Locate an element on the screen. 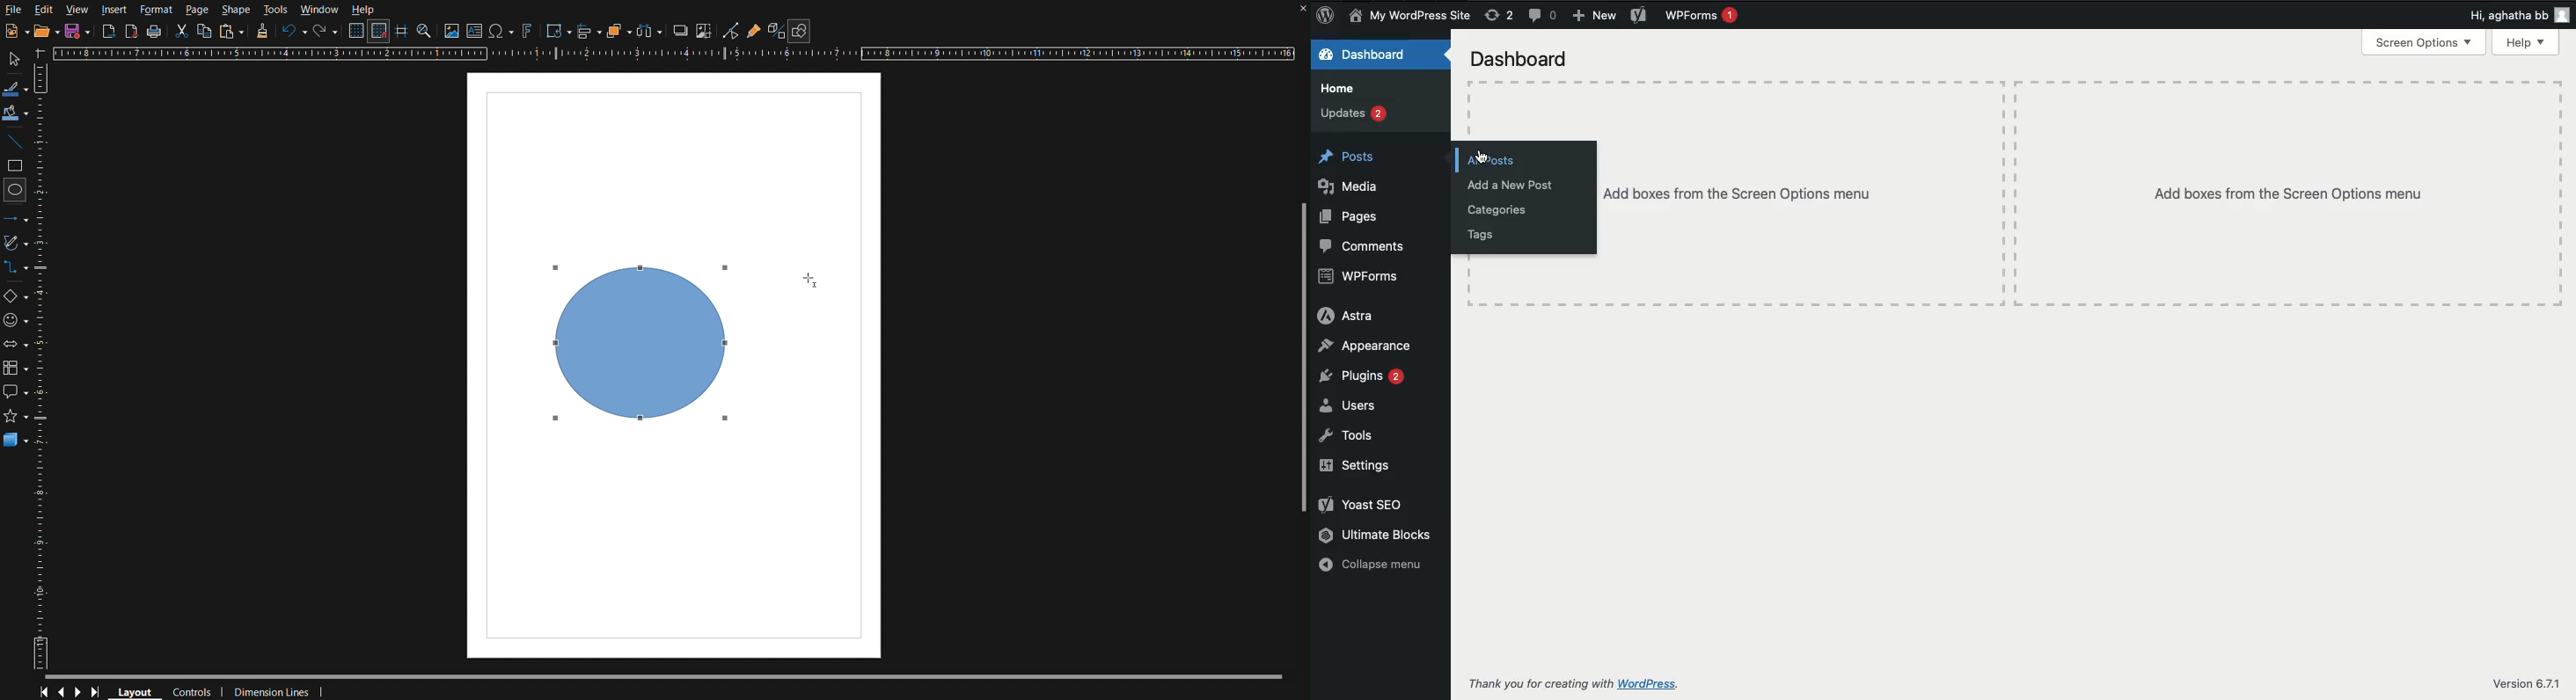  3D Objects is located at coordinates (20, 441).